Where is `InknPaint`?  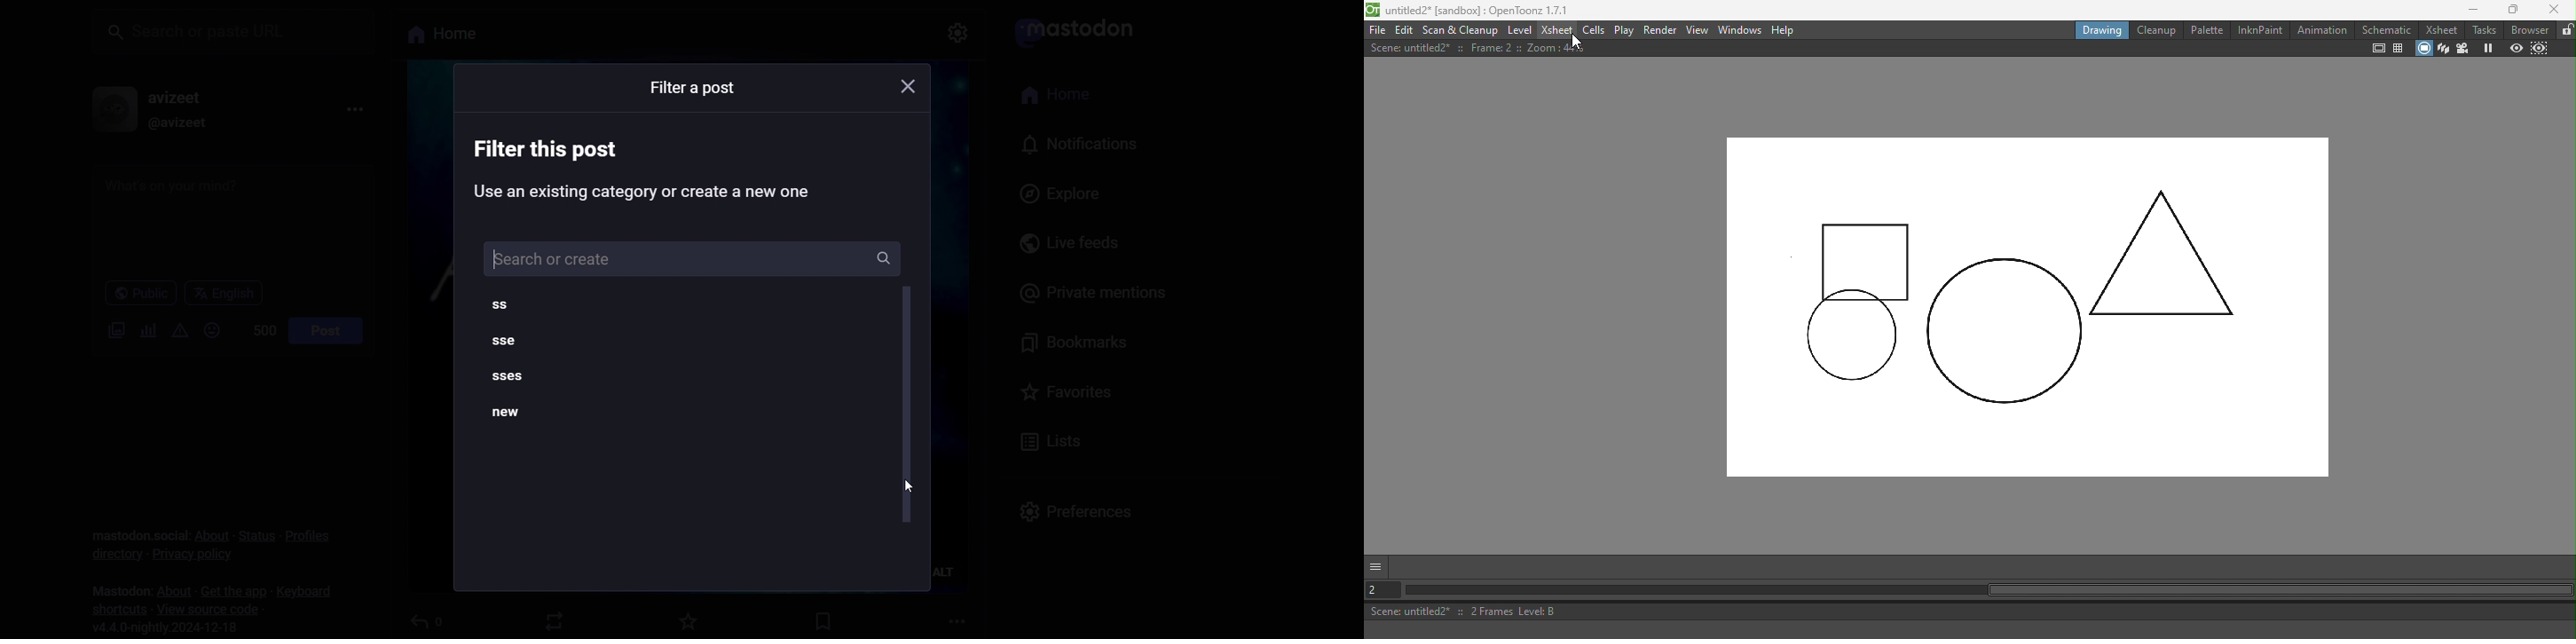 InknPaint is located at coordinates (2261, 30).